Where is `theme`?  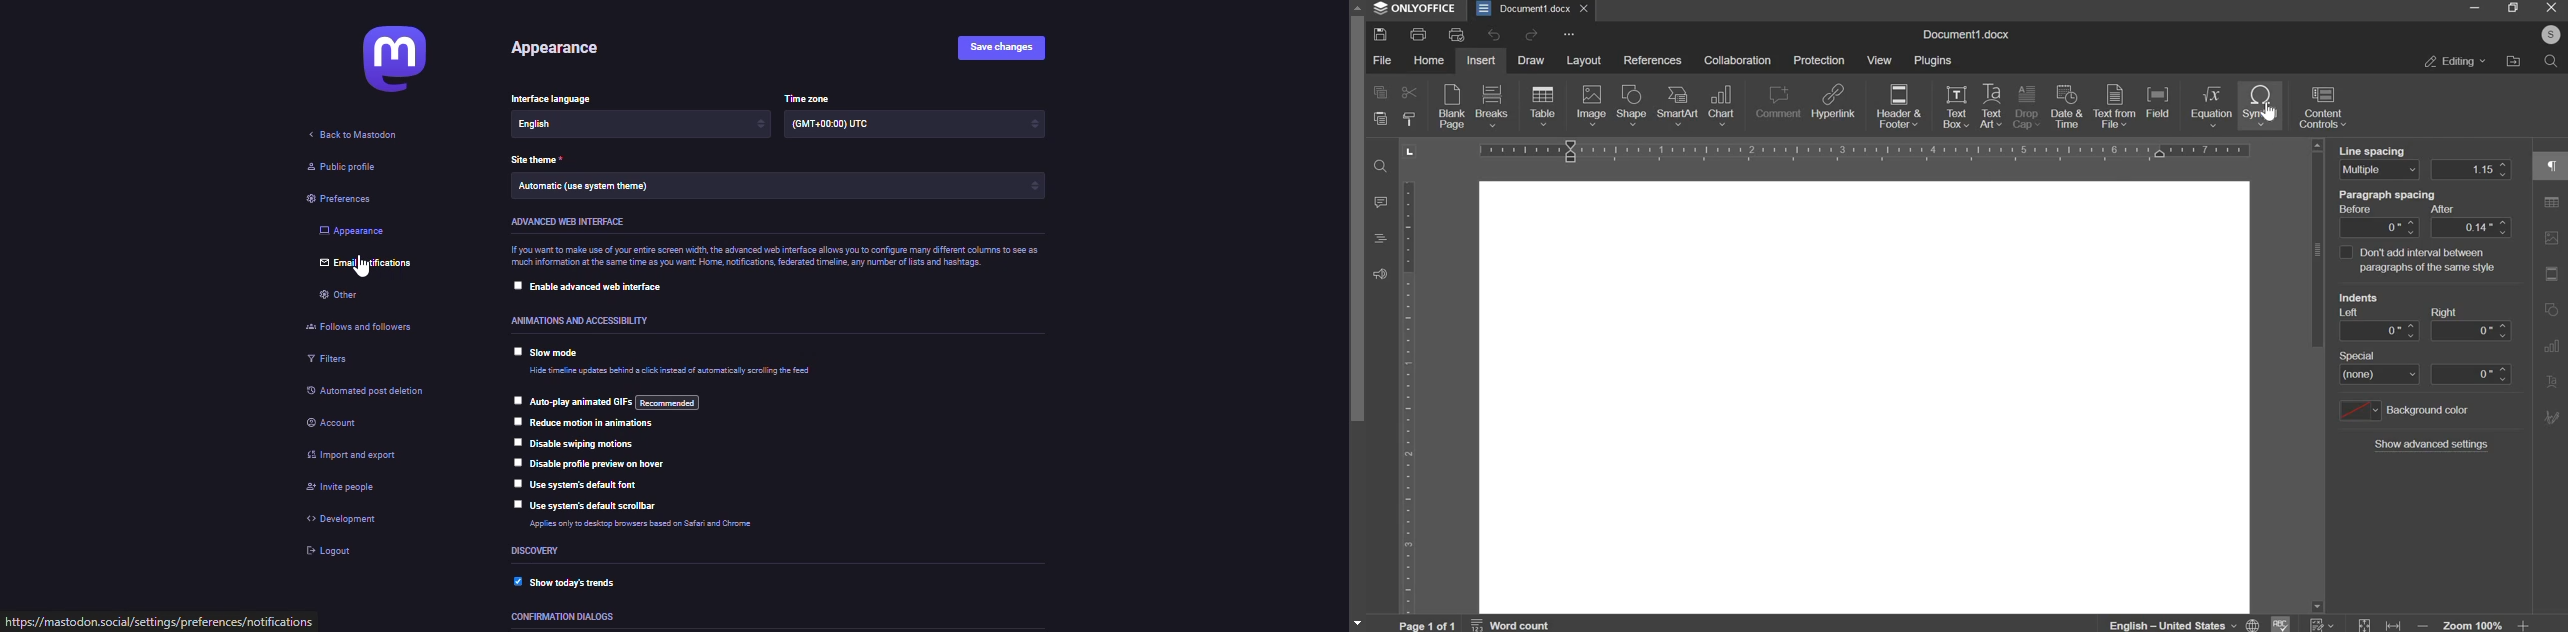
theme is located at coordinates (537, 159).